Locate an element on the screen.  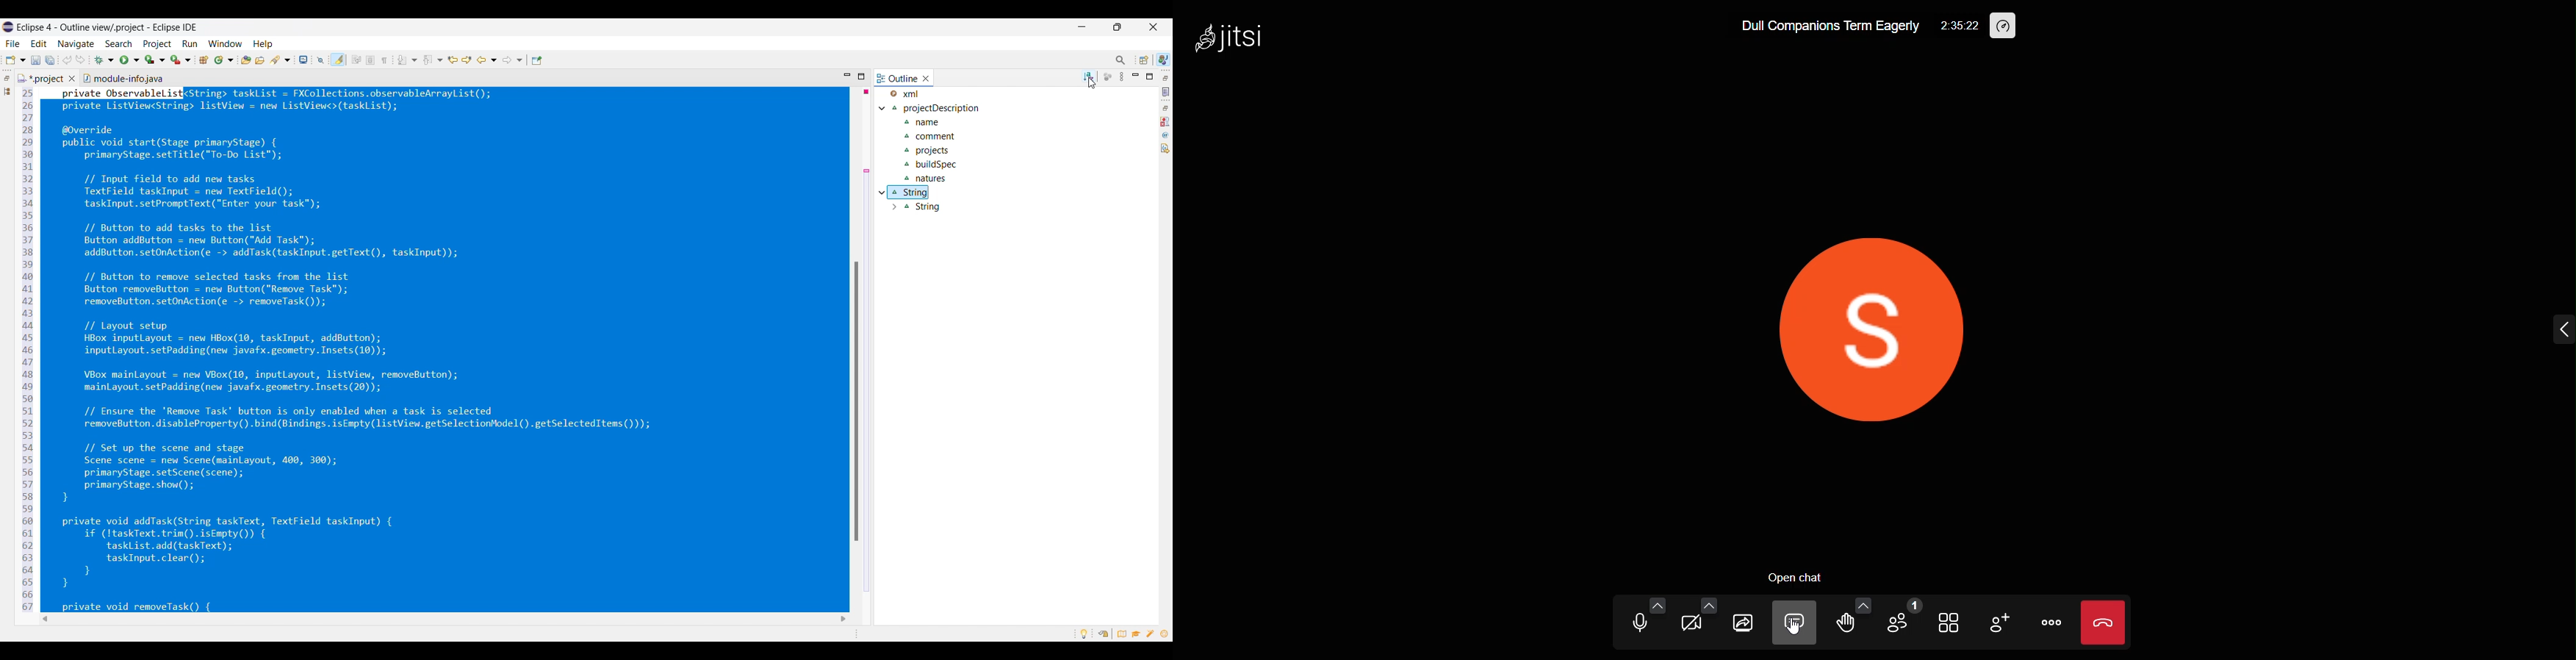
Horizontal slider is located at coordinates (588, 619).